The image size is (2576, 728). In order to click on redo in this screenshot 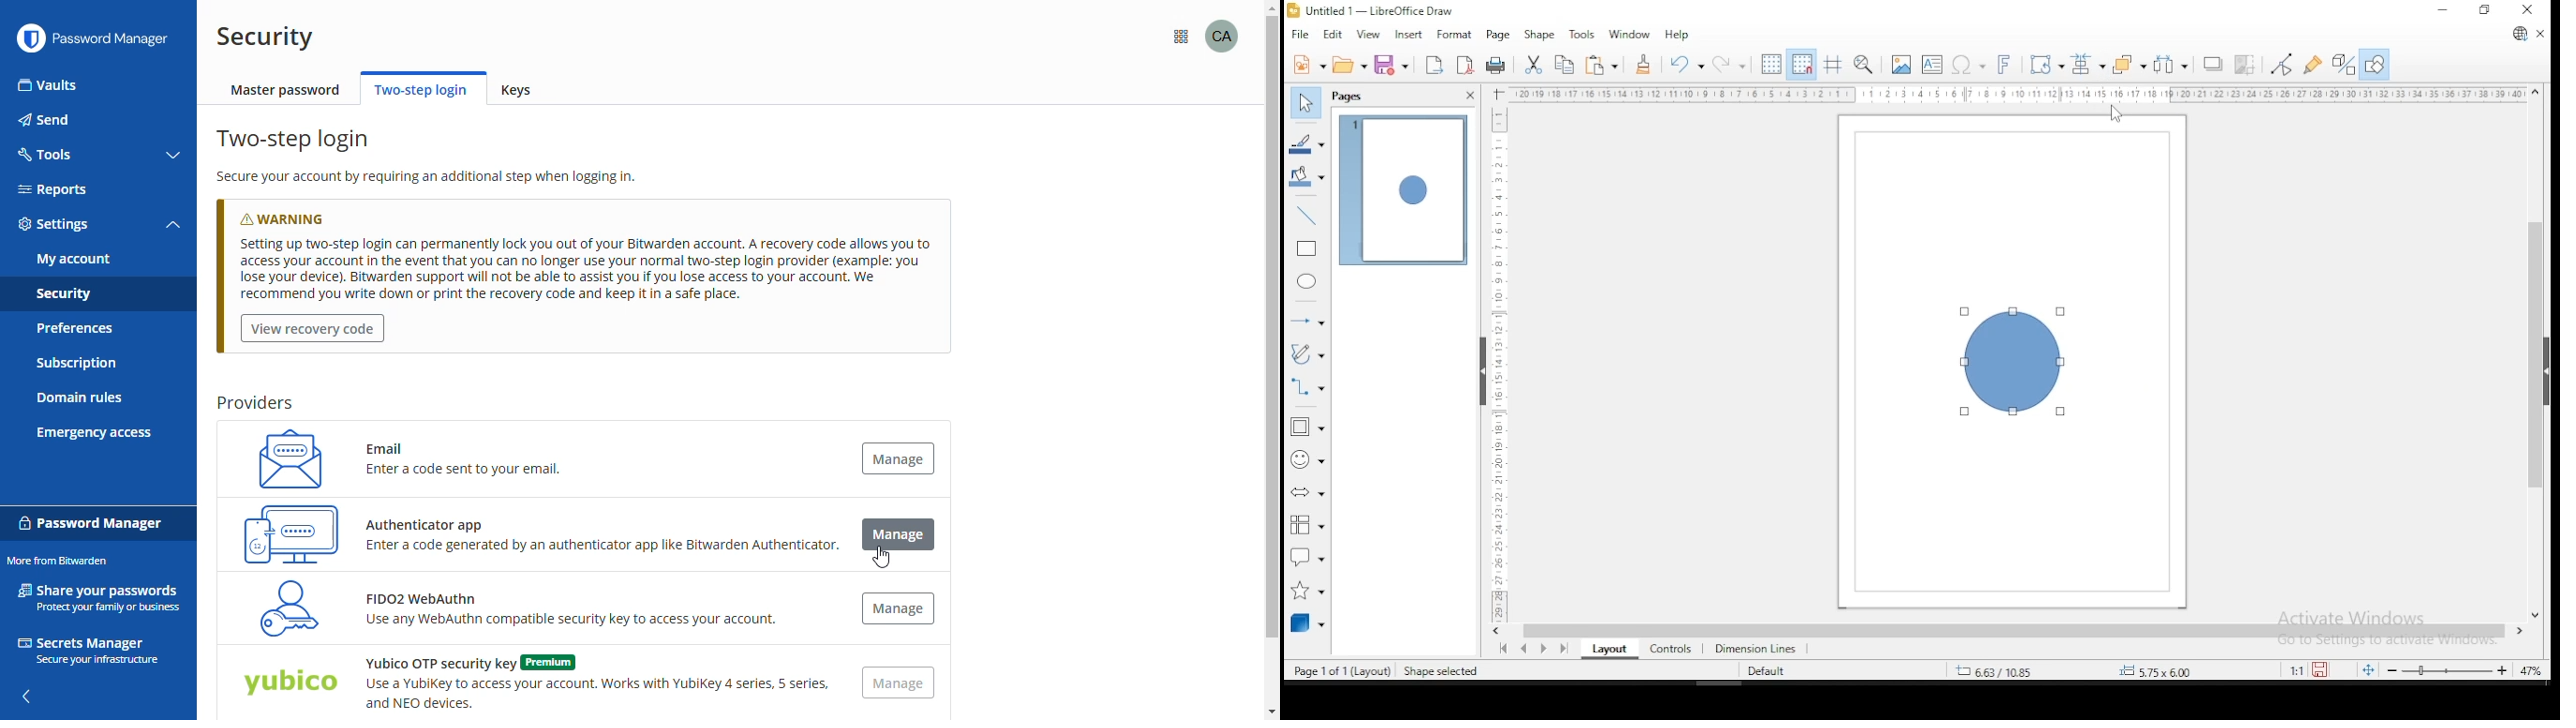, I will do `click(1728, 63)`.